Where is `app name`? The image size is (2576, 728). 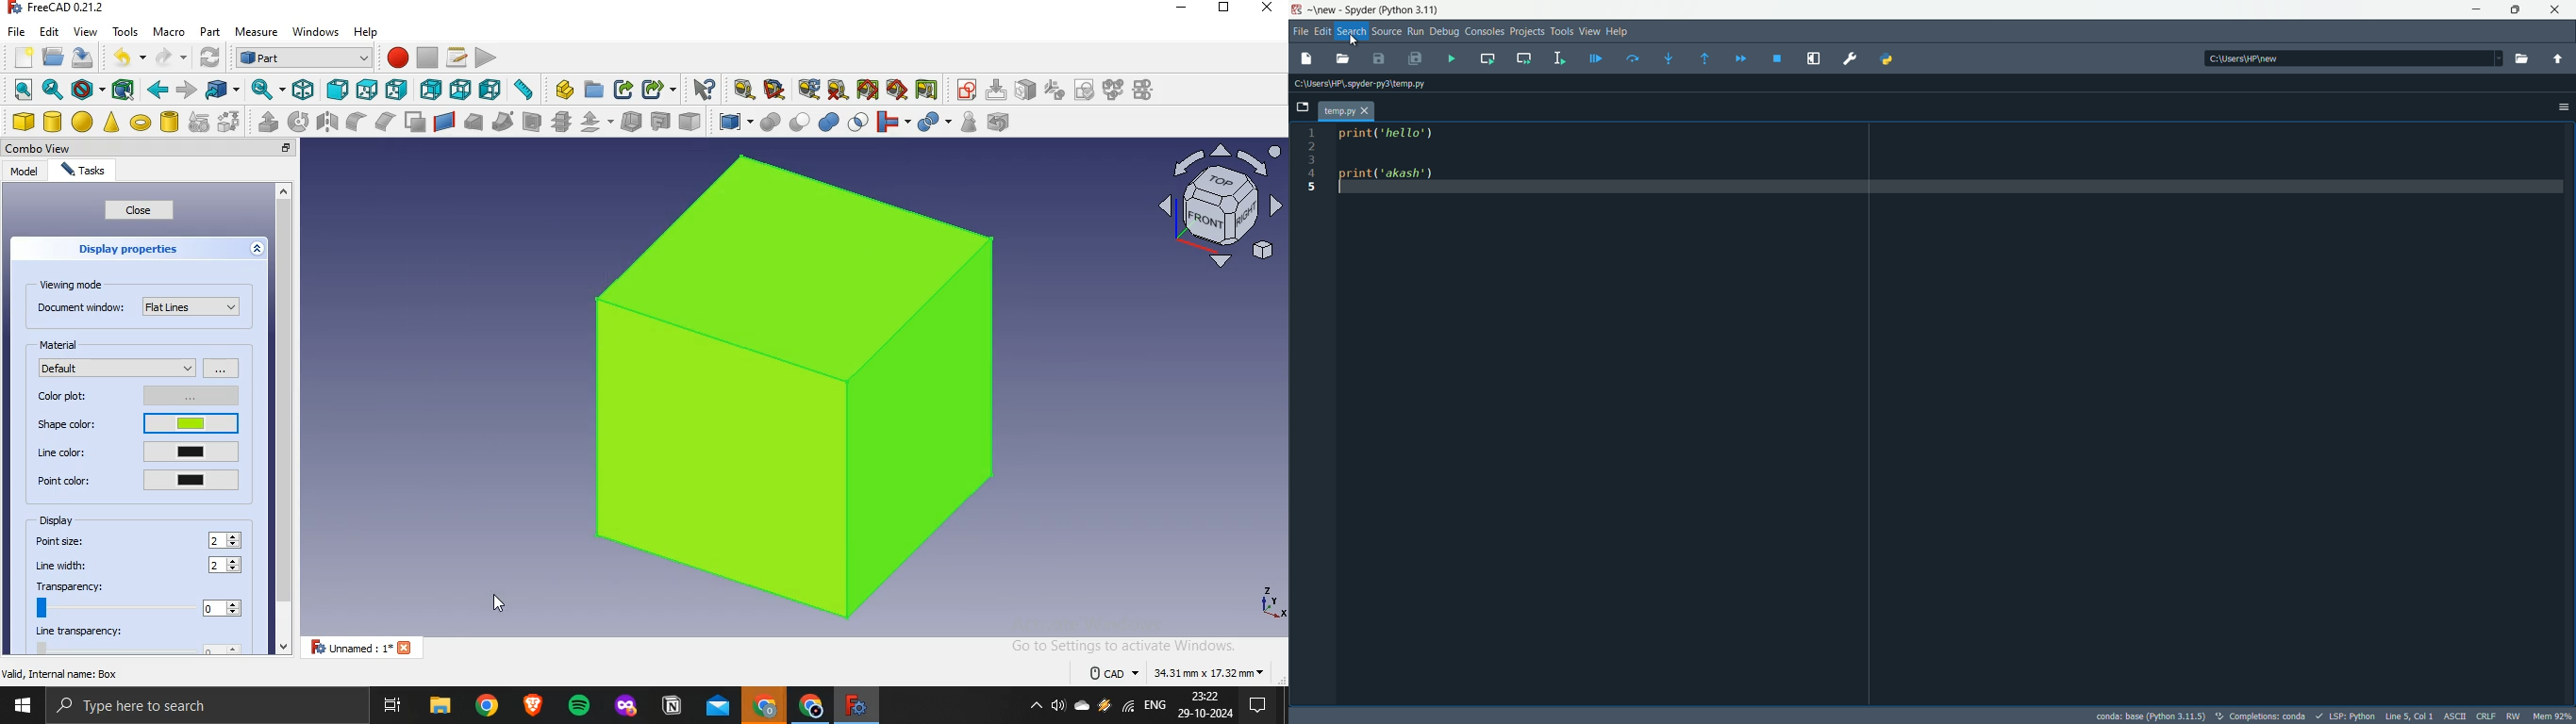 app name is located at coordinates (1360, 11).